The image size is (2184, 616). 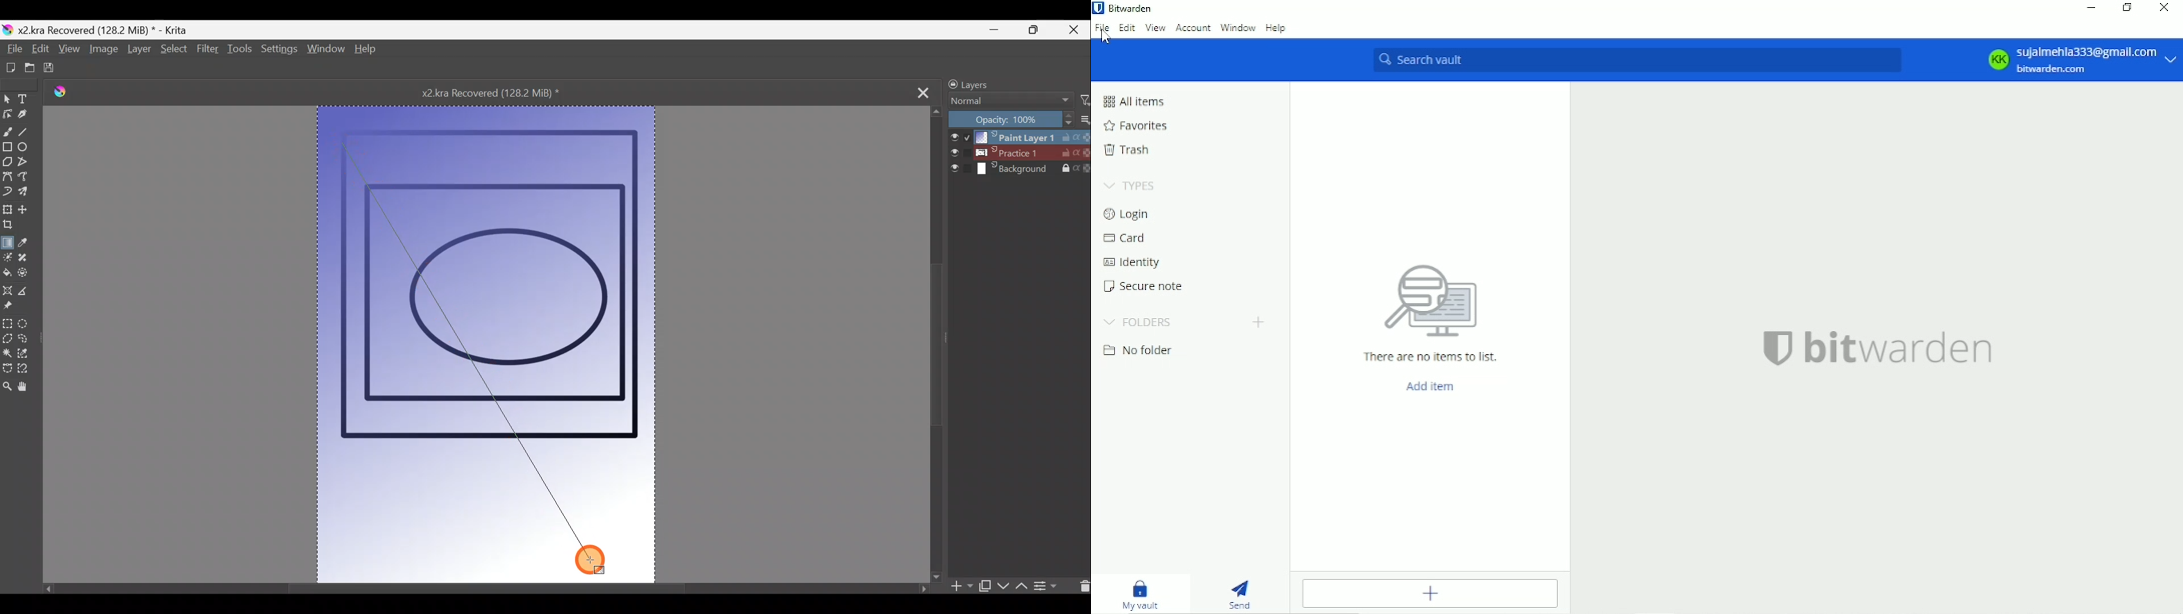 What do you see at coordinates (1260, 322) in the screenshot?
I see `Create folder` at bounding box center [1260, 322].